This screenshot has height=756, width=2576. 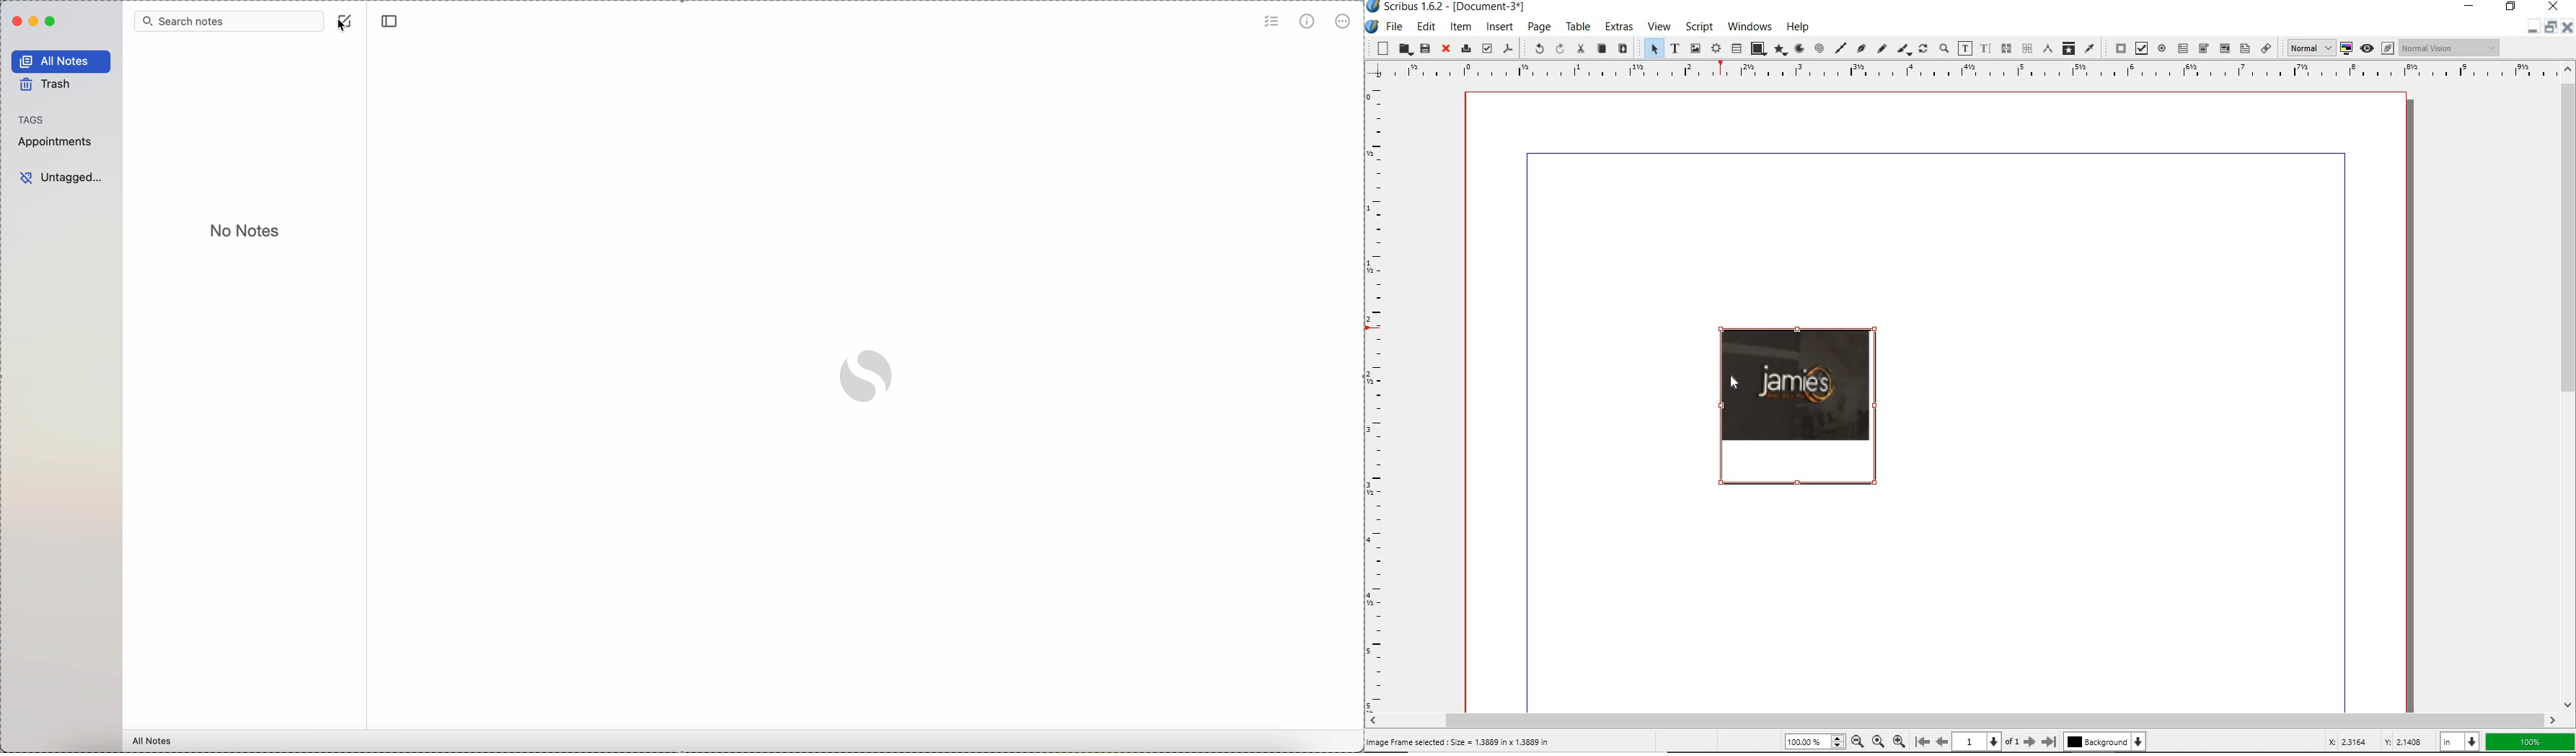 I want to click on pdf combo box, so click(x=2223, y=48).